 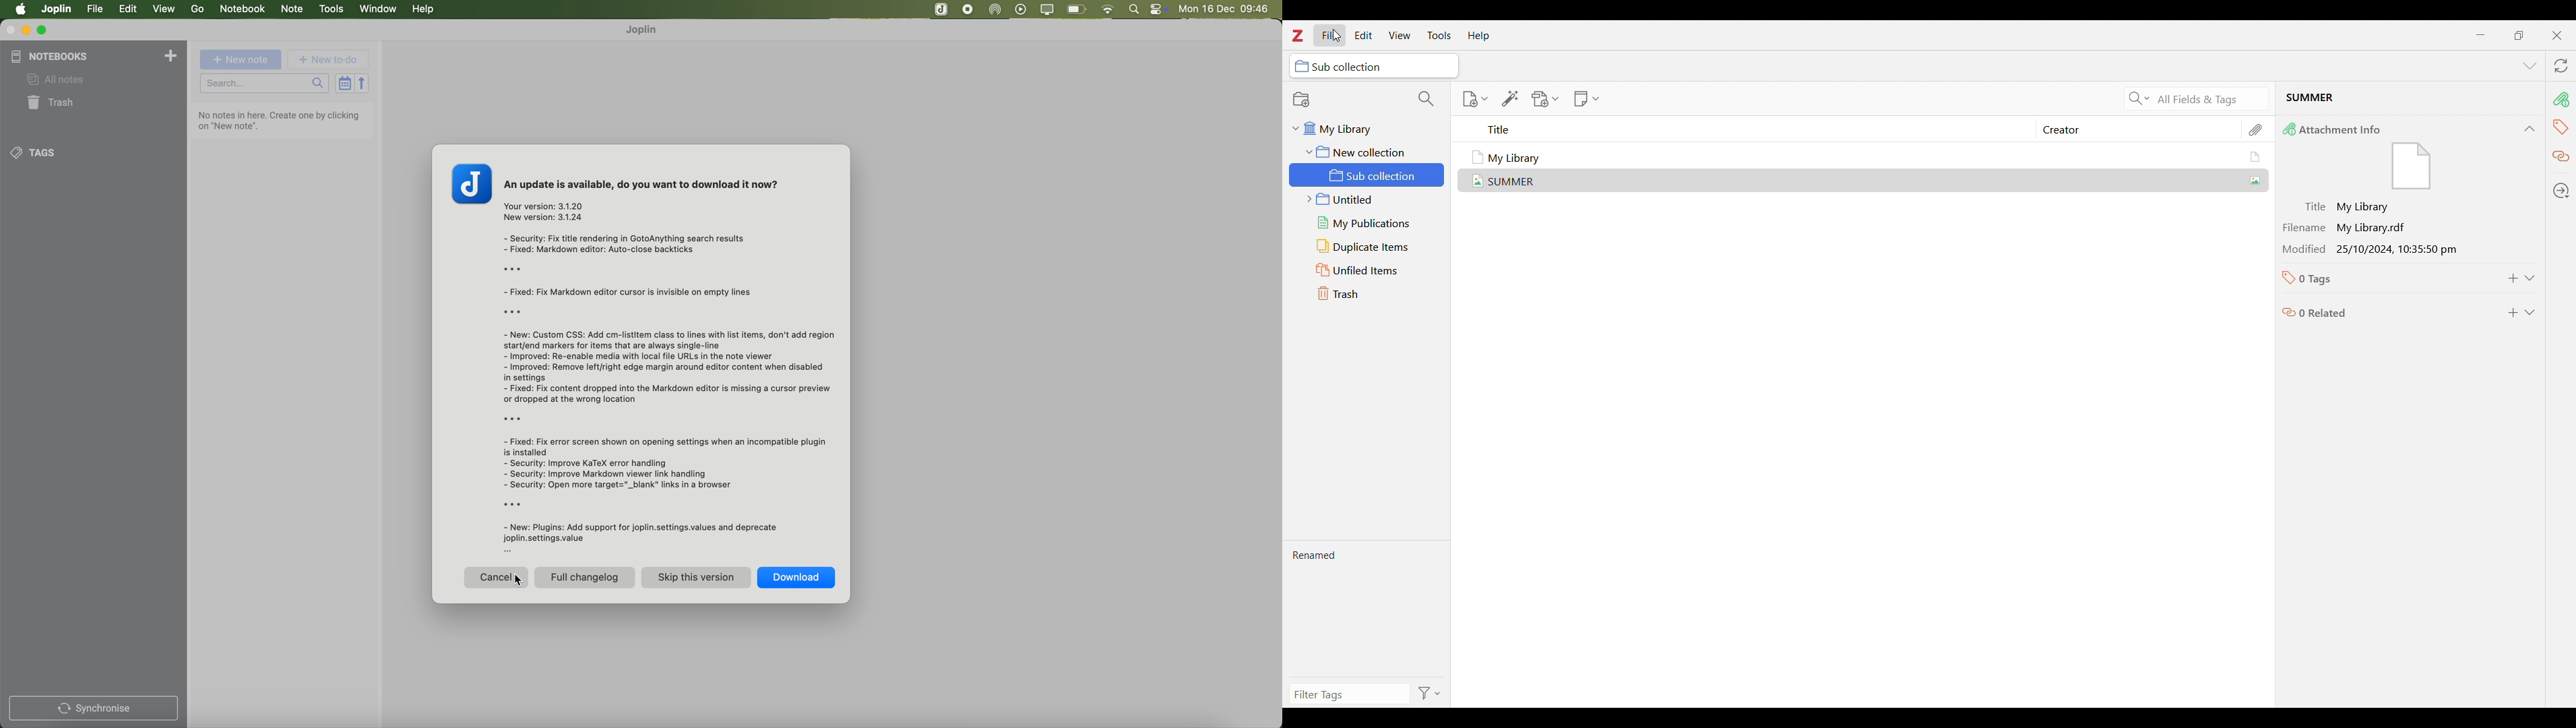 What do you see at coordinates (2257, 130) in the screenshot?
I see `Attachments` at bounding box center [2257, 130].